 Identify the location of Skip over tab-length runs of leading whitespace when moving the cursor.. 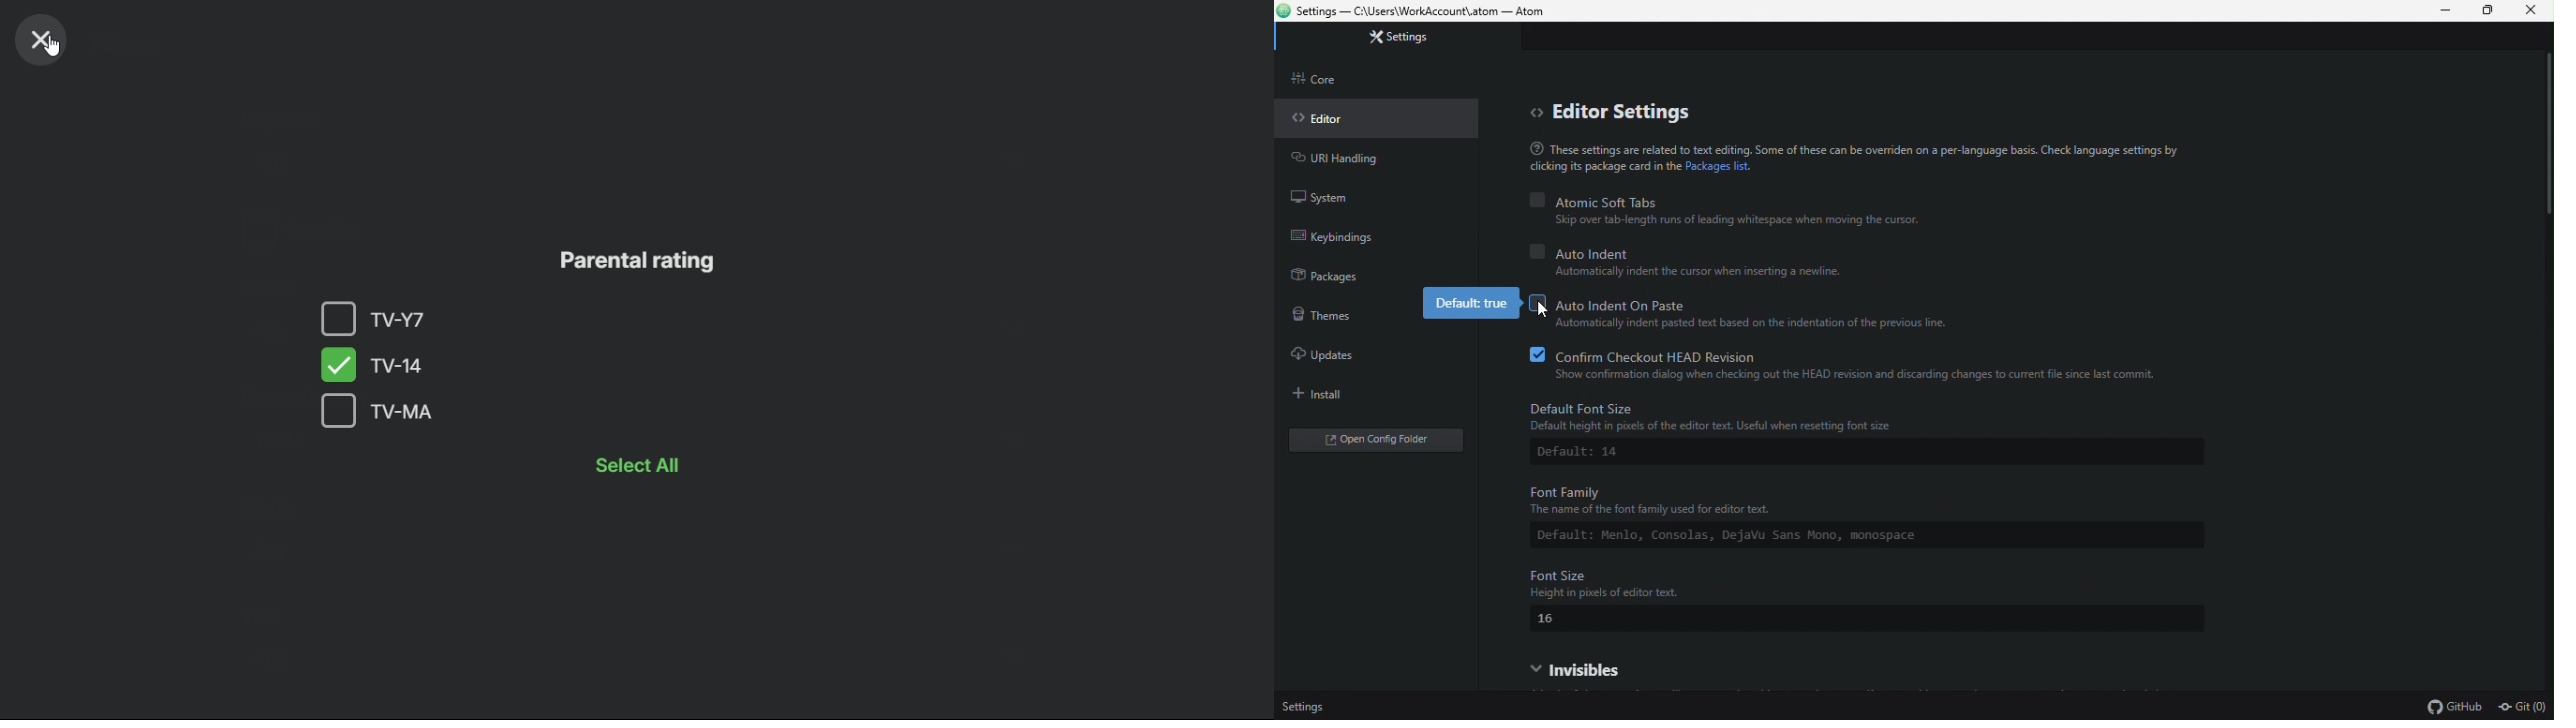
(1740, 221).